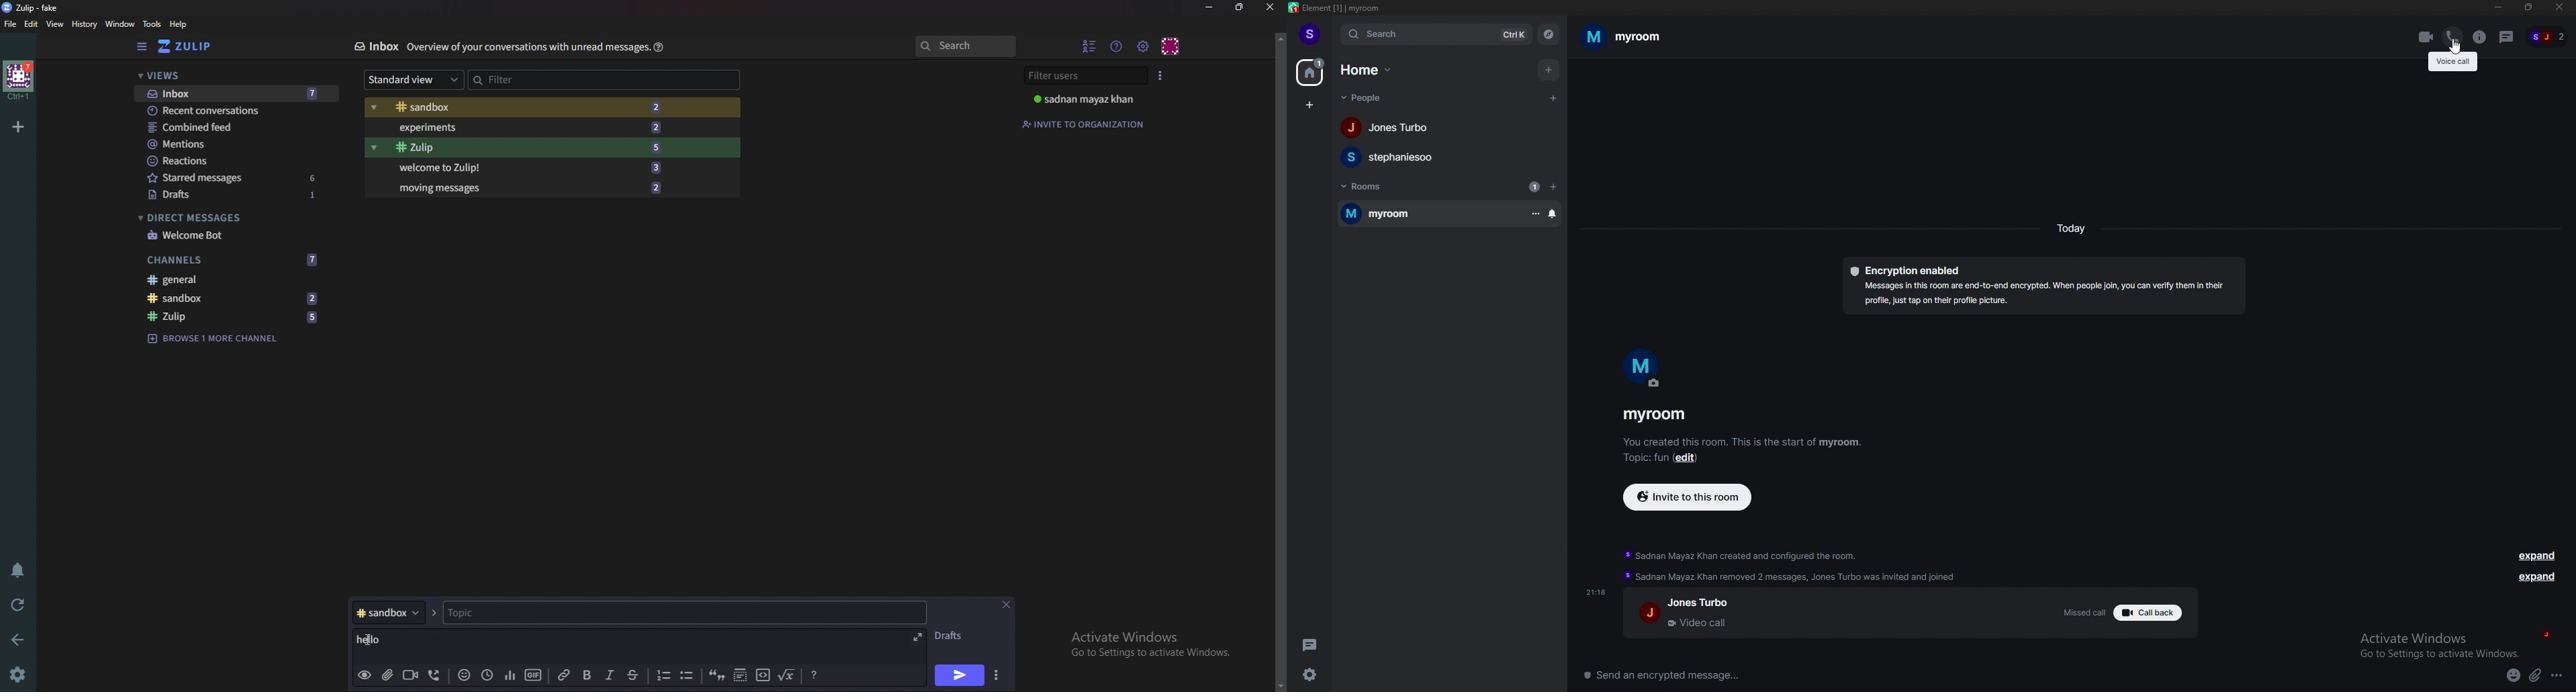 The height and width of the screenshot is (700, 2576). I want to click on Tools, so click(153, 24).